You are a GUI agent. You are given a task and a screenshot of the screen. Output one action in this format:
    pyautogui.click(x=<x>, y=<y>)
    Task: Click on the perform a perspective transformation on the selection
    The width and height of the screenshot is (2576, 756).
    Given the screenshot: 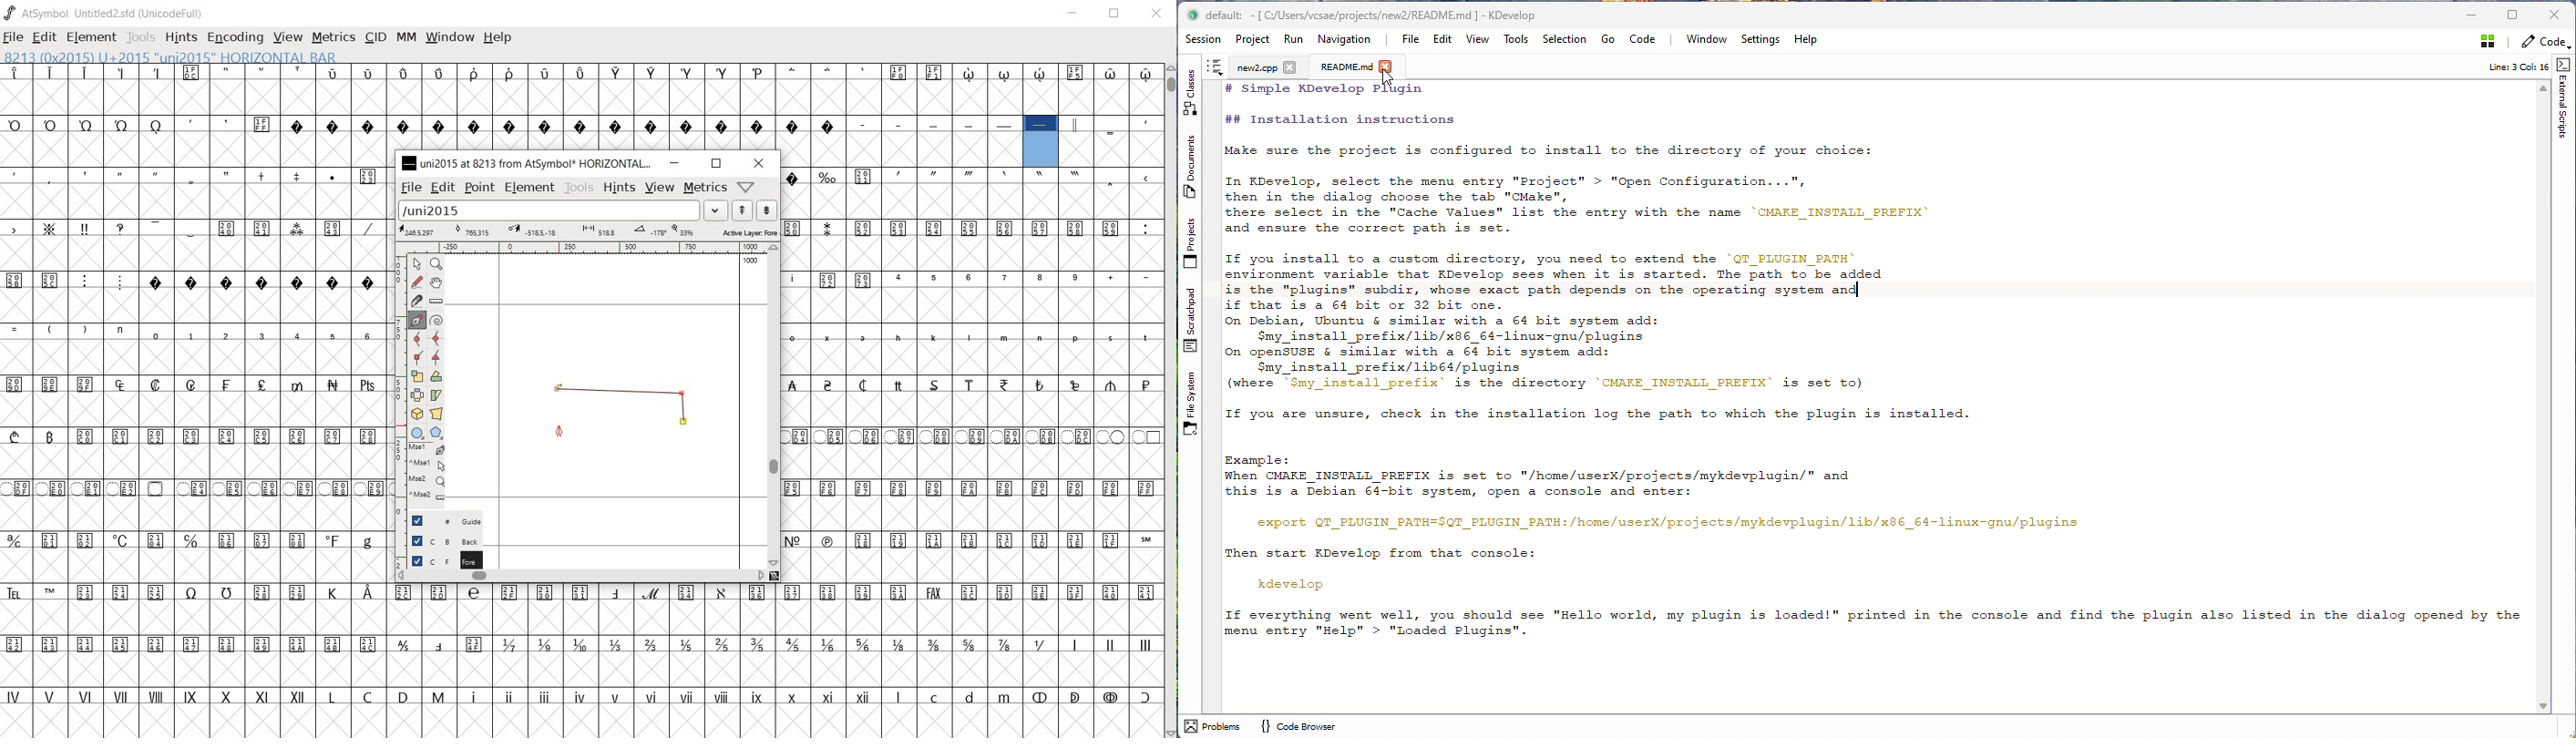 What is the action you would take?
    pyautogui.click(x=436, y=413)
    